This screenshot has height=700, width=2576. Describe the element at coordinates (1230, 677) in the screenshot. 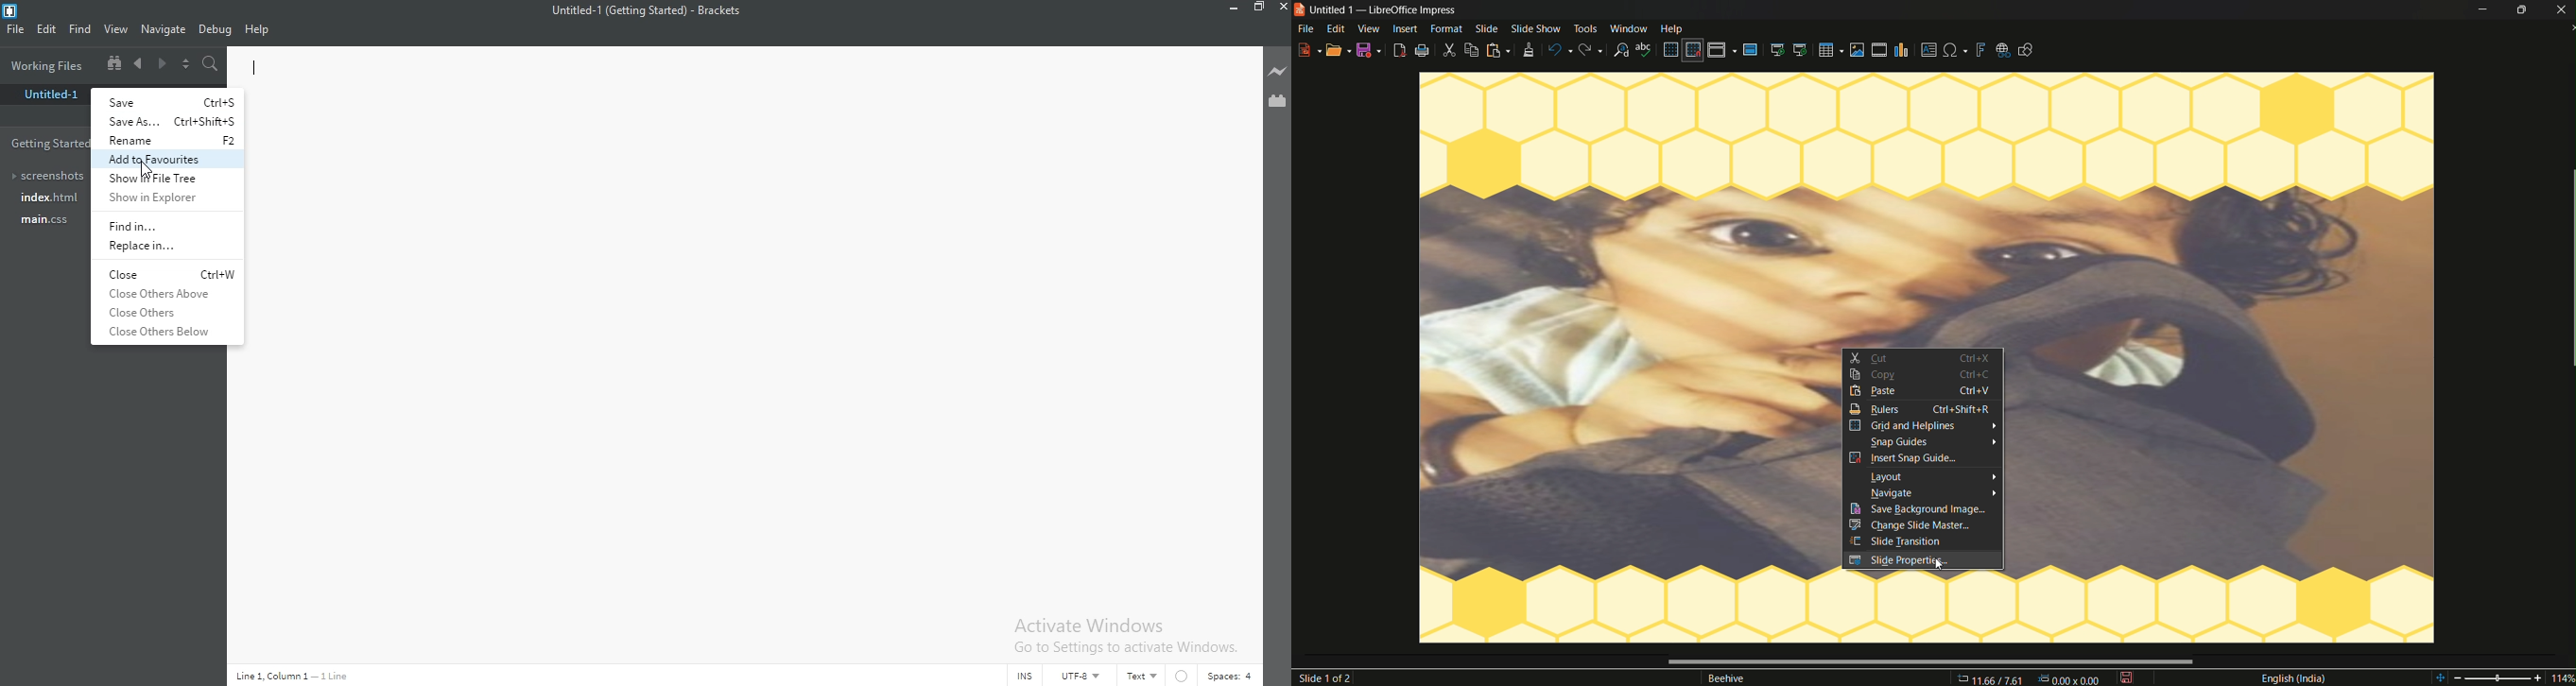

I see `Spaces:4` at that location.